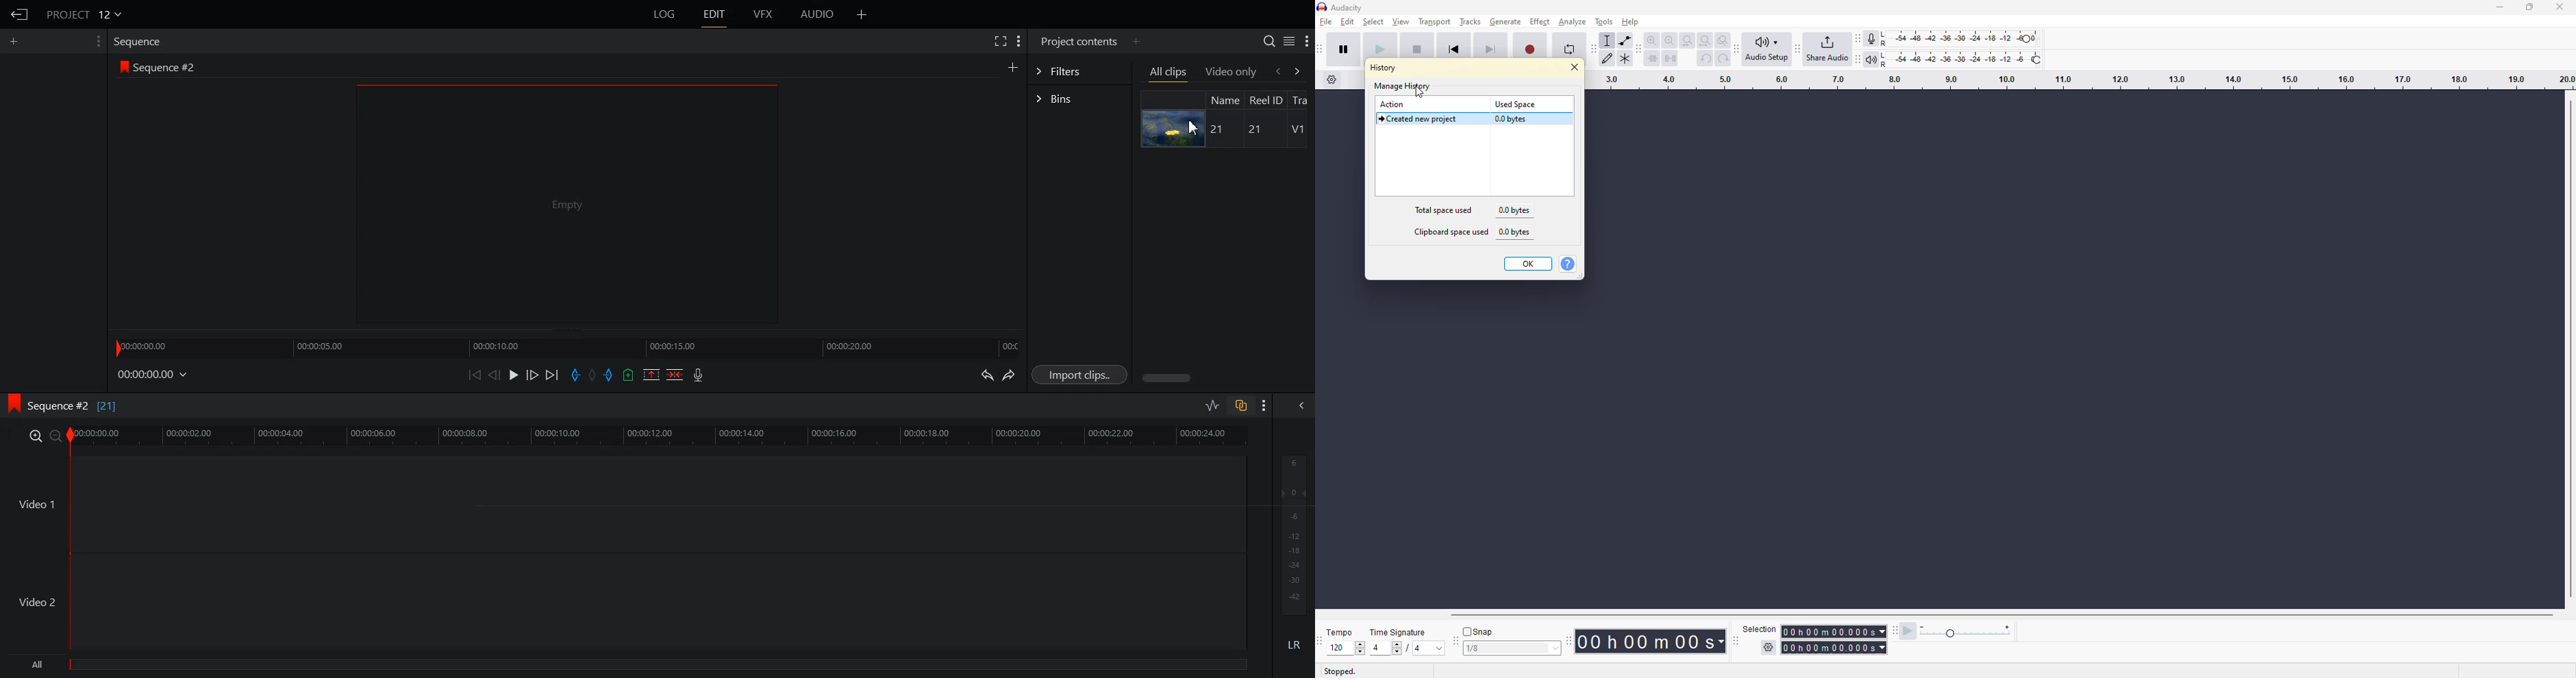 The image size is (2576, 700). Describe the element at coordinates (551, 375) in the screenshot. I see `Move Forward` at that location.